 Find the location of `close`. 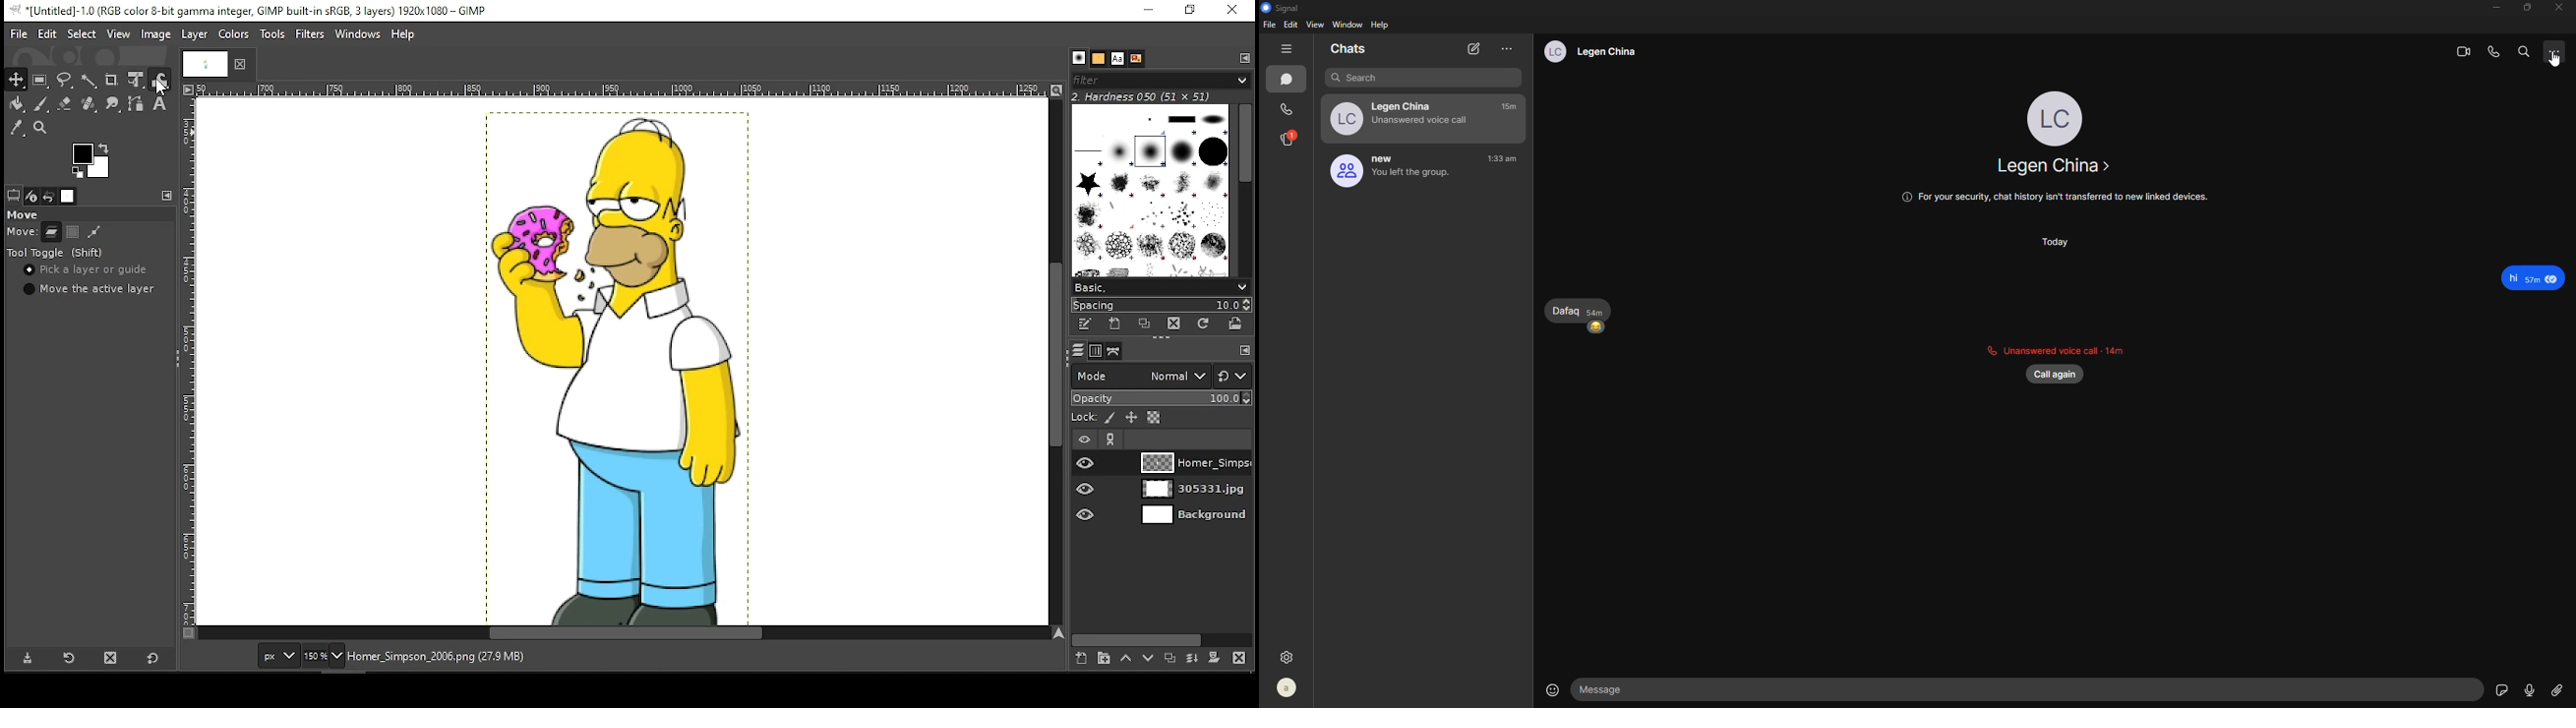

close is located at coordinates (2555, 7).